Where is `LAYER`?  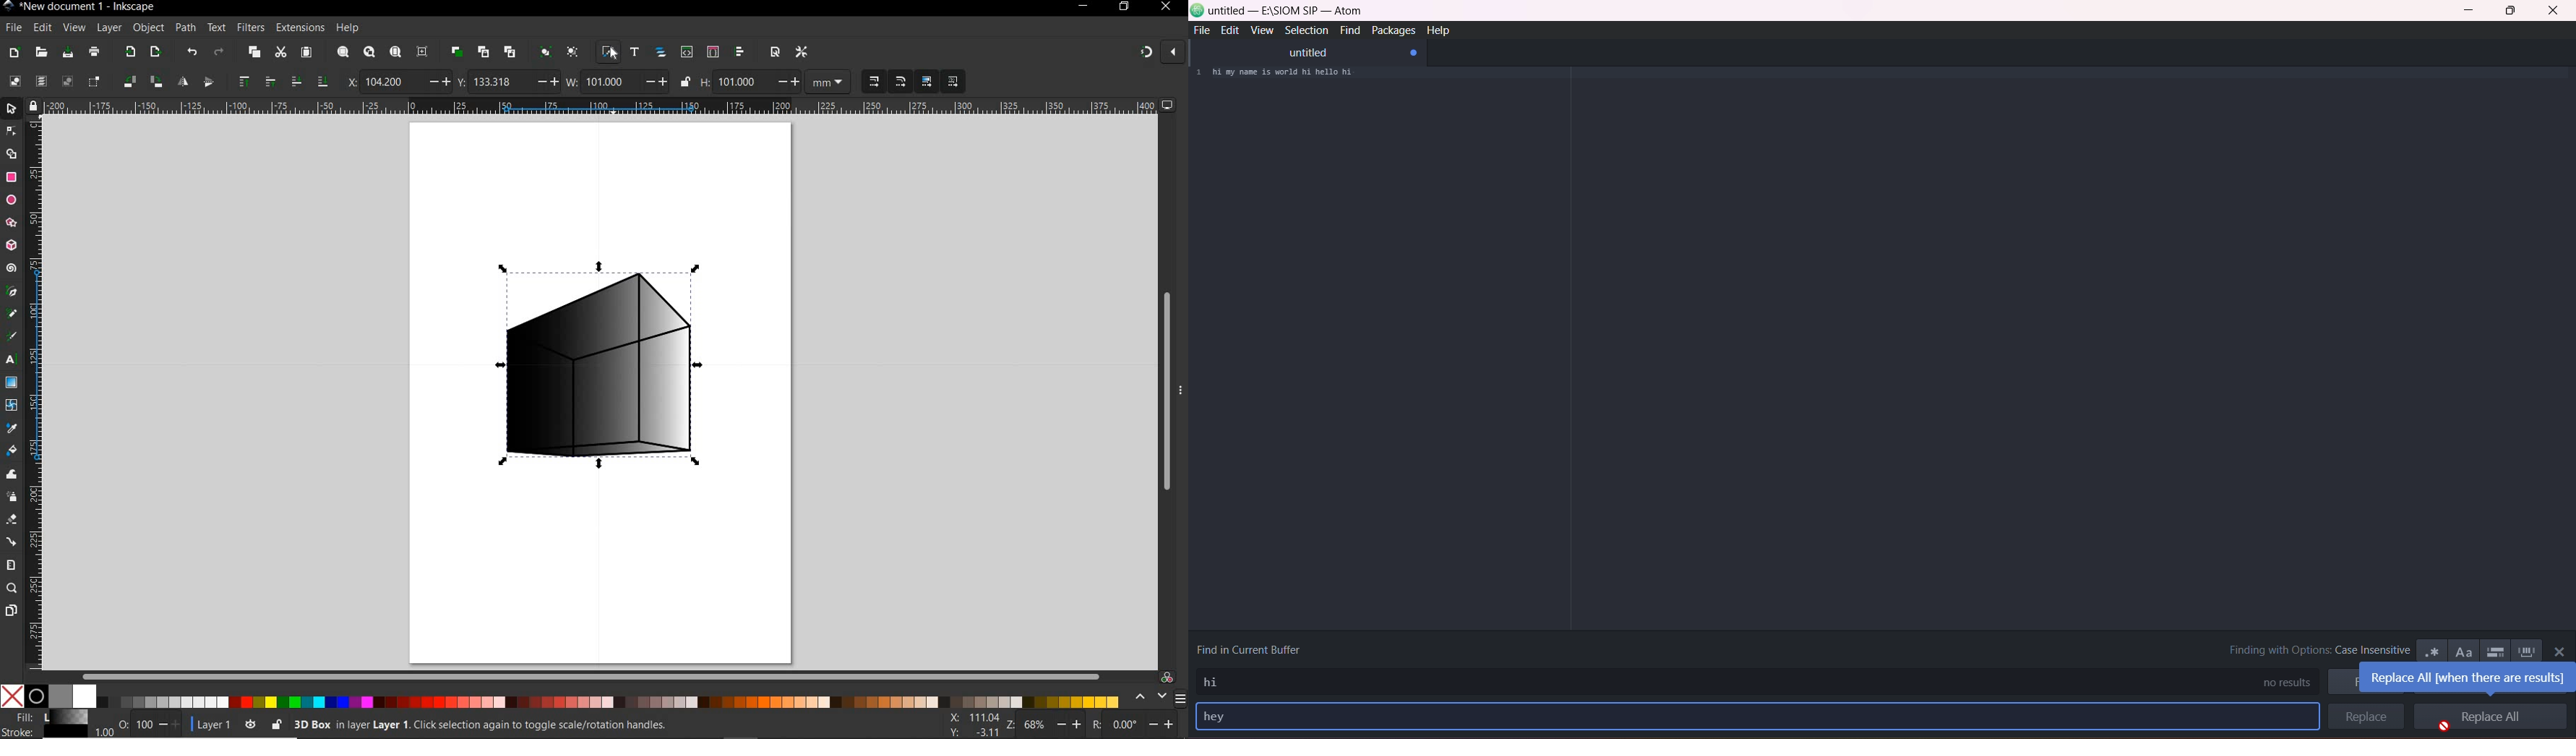
LAYER is located at coordinates (108, 28).